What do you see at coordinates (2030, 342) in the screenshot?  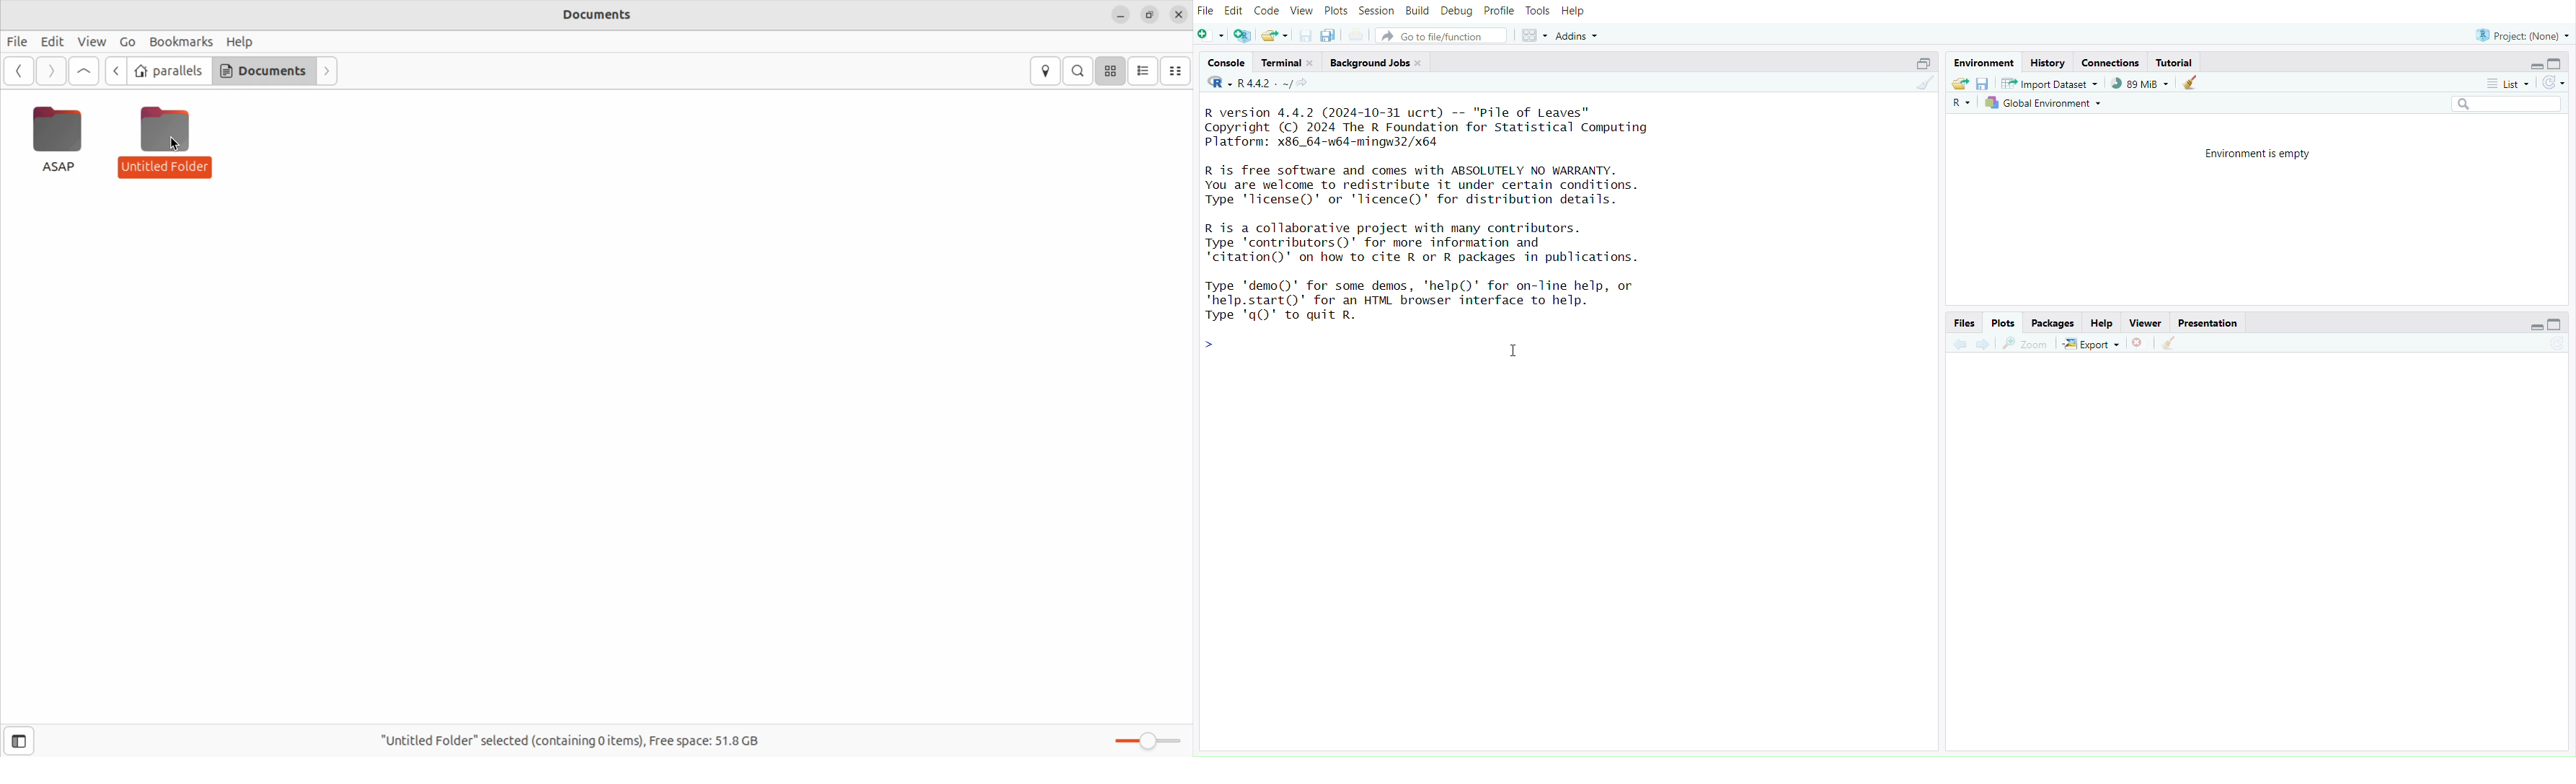 I see `Zoom` at bounding box center [2030, 342].